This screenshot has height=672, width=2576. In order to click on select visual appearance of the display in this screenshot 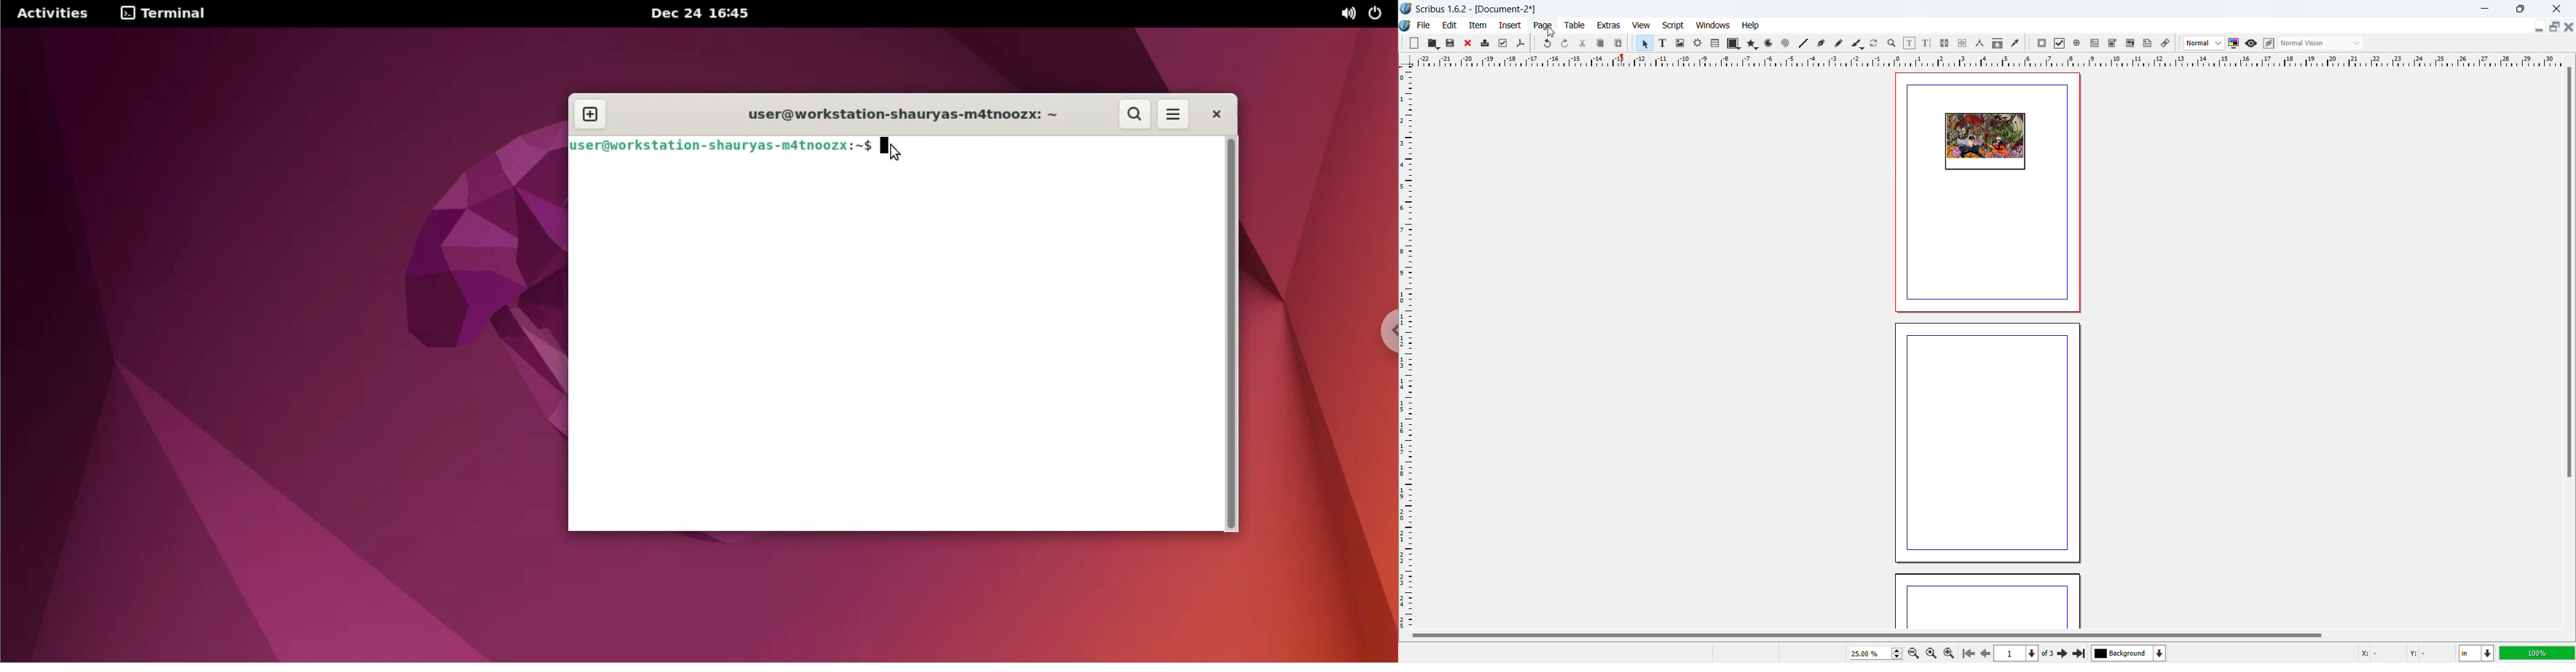, I will do `click(2321, 43)`.